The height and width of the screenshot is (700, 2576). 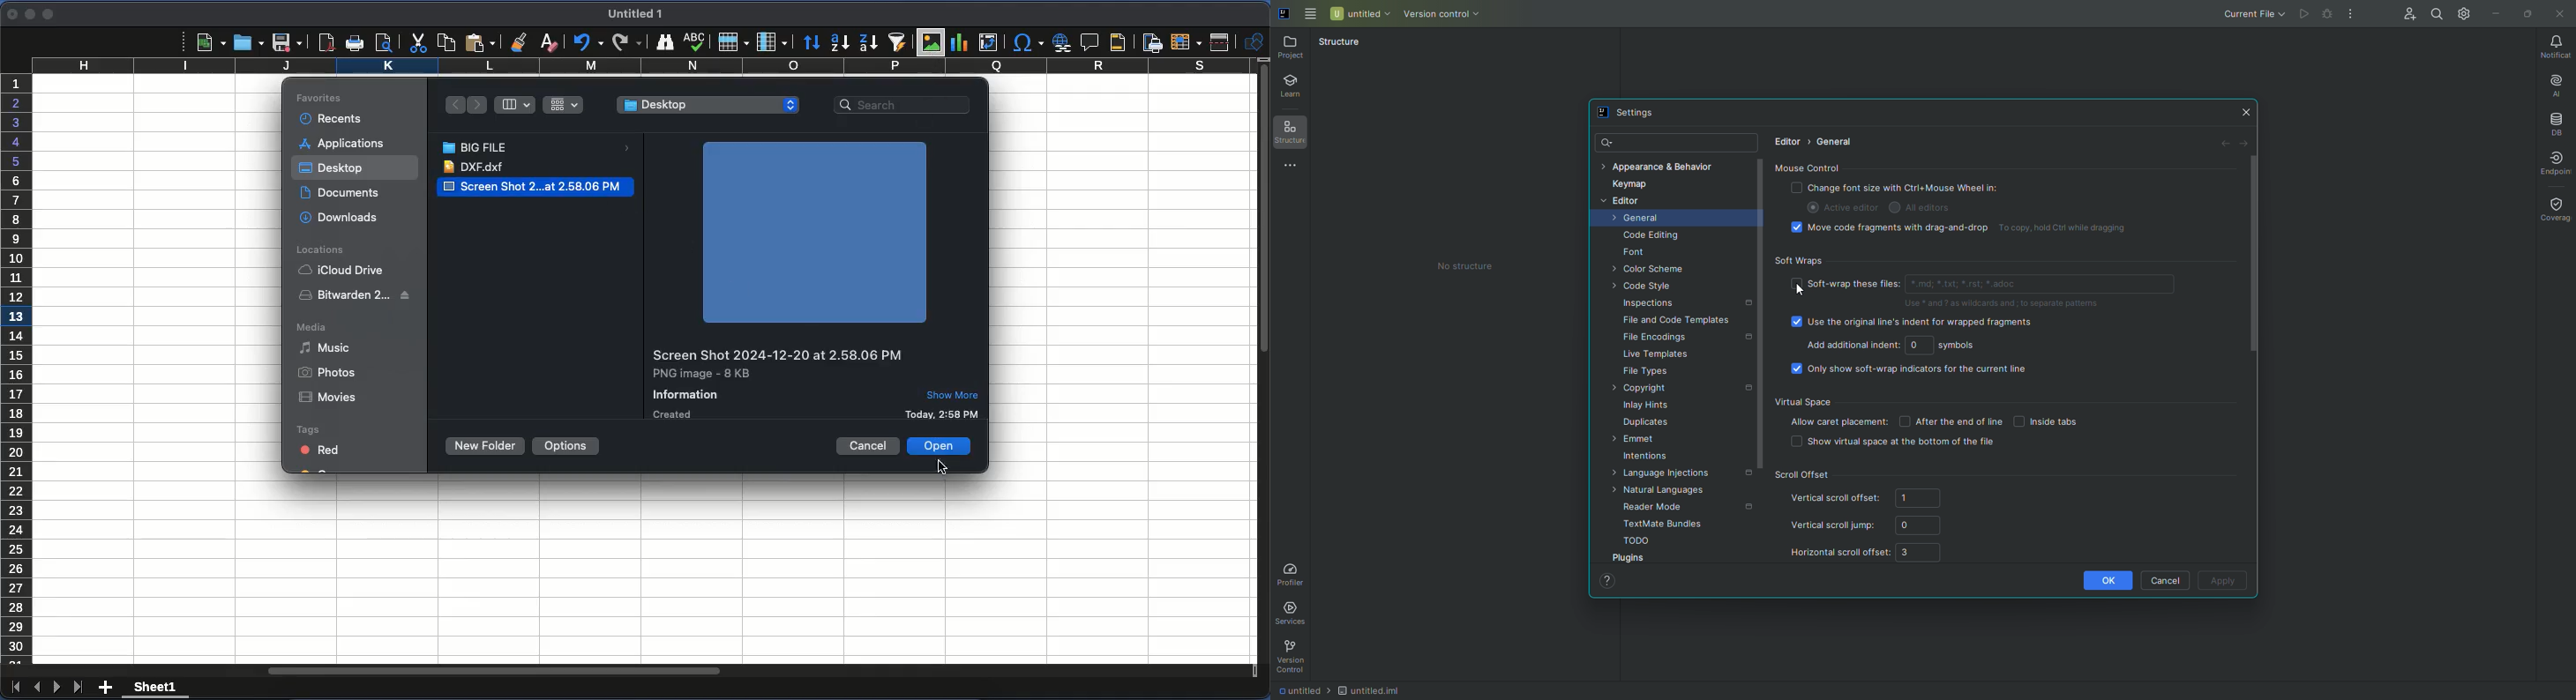 I want to click on new folder, so click(x=488, y=446).